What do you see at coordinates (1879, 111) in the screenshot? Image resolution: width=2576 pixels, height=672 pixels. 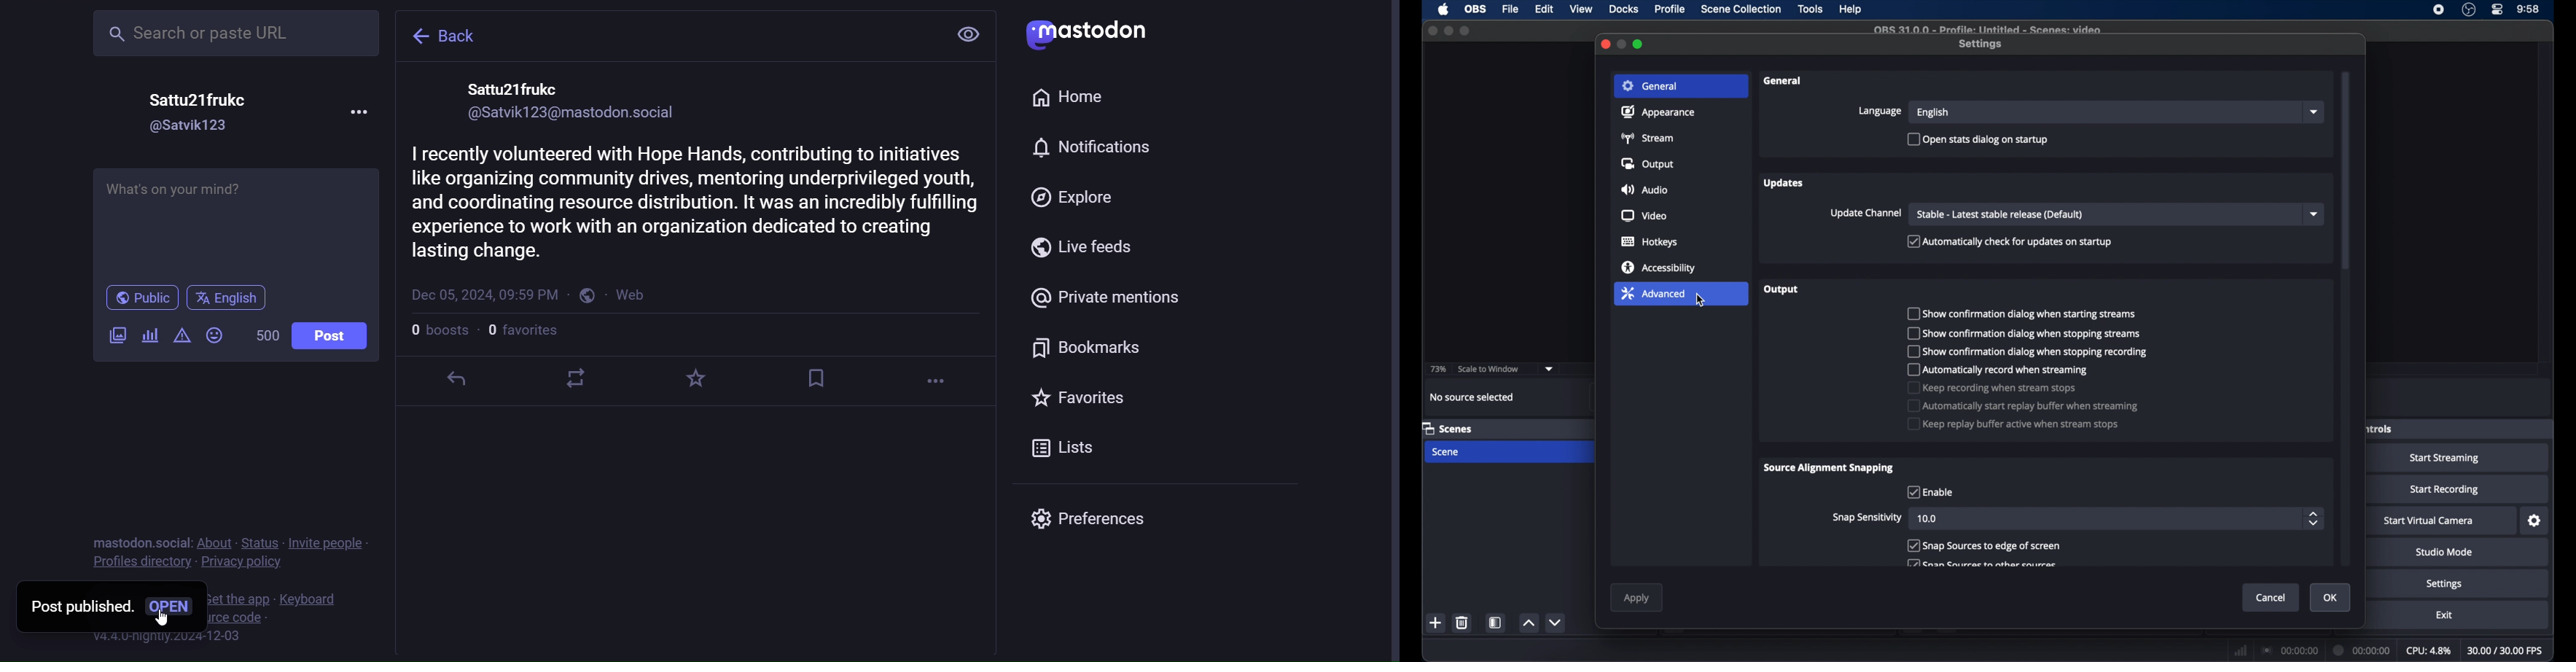 I see `language` at bounding box center [1879, 111].